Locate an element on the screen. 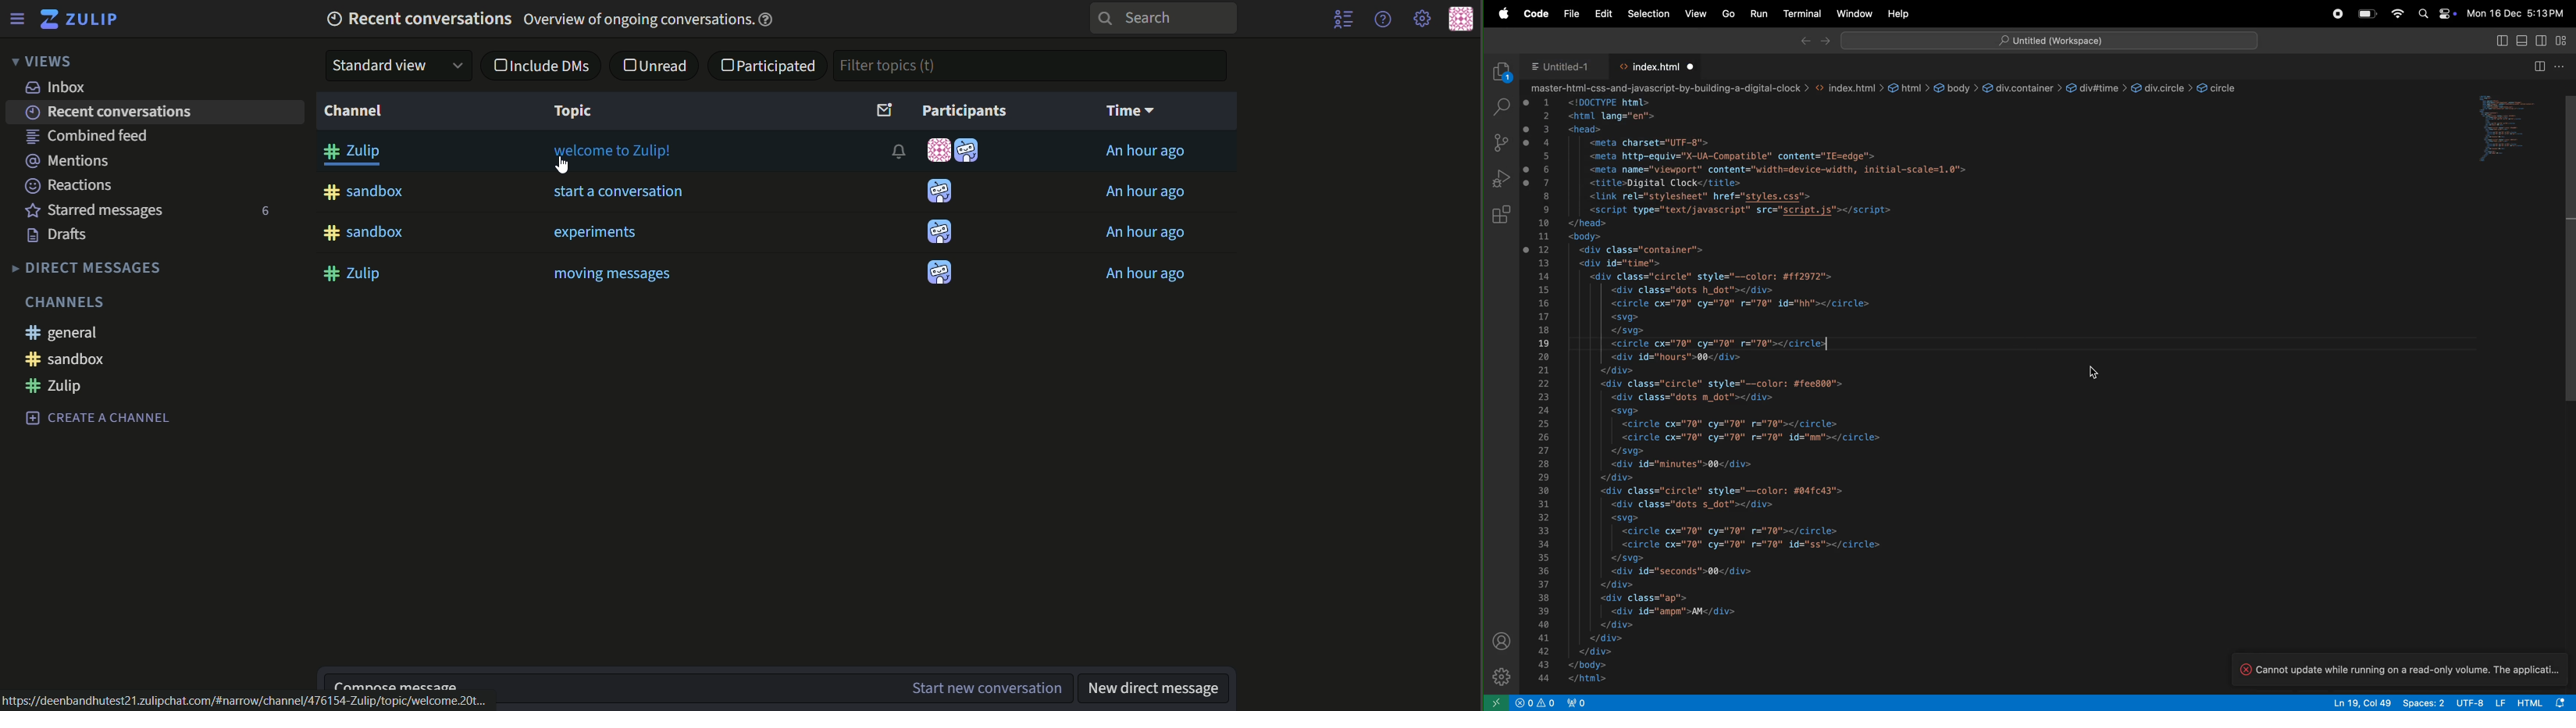  toggle panel is located at coordinates (2541, 42).